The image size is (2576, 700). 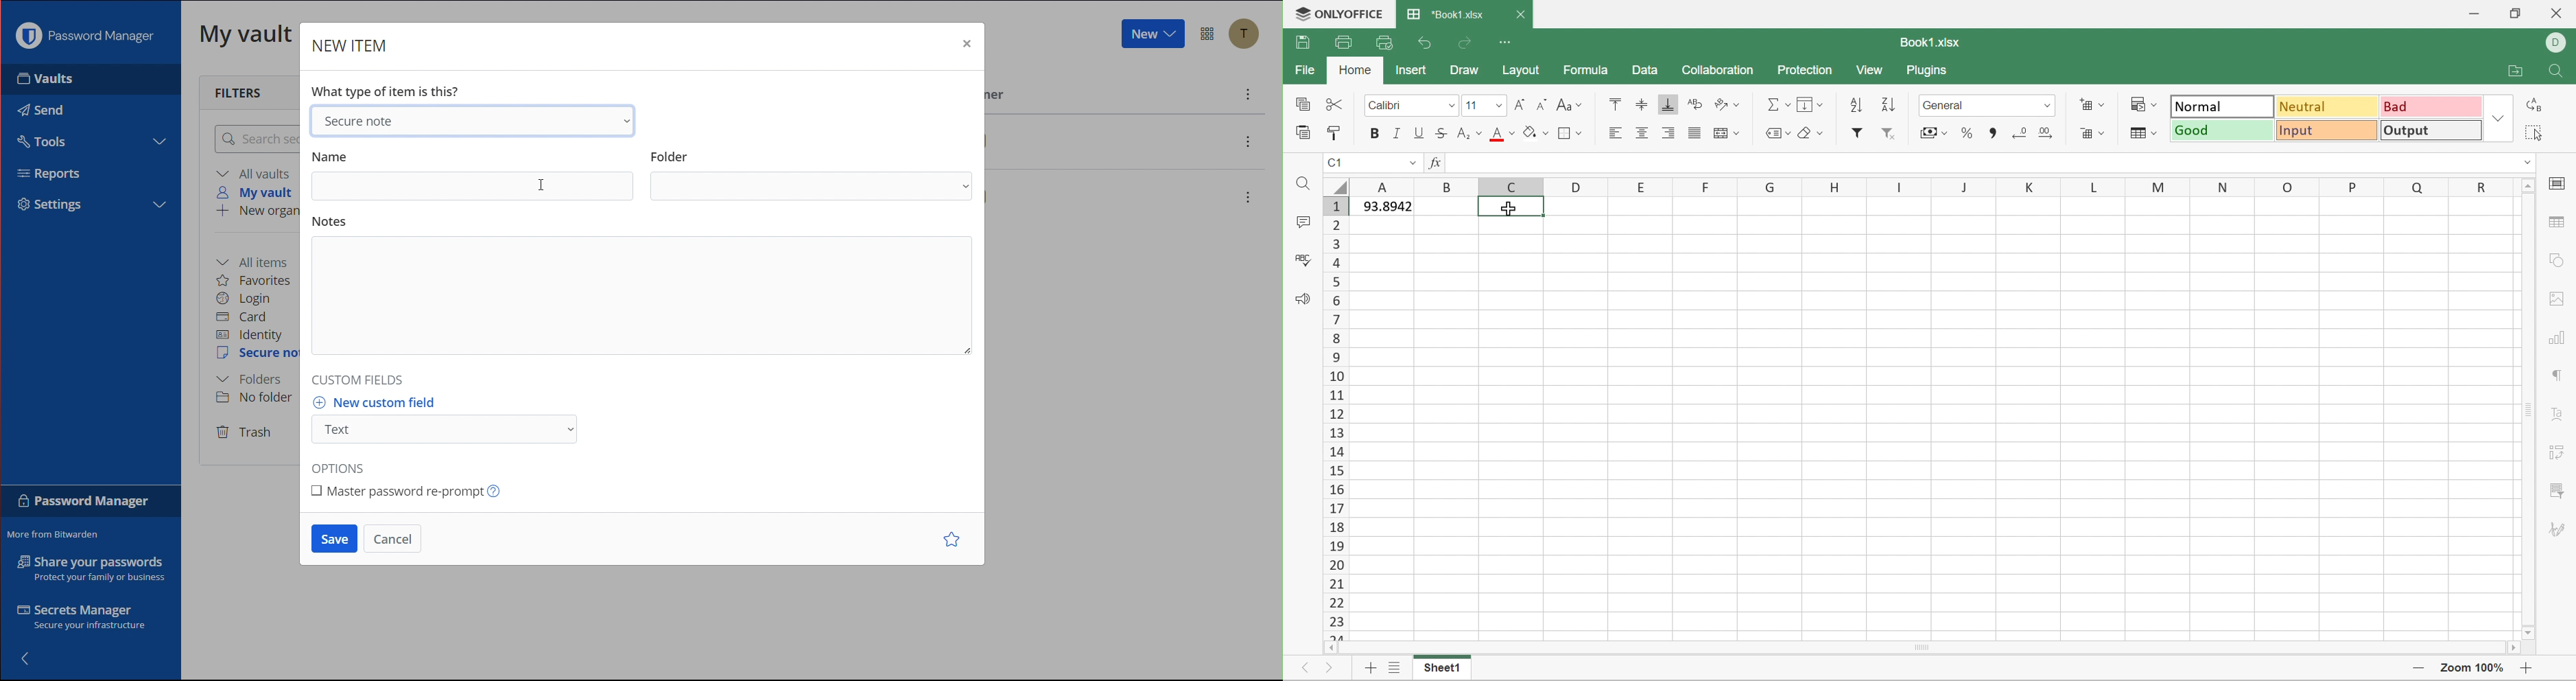 I want to click on Insert cells, so click(x=2091, y=103).